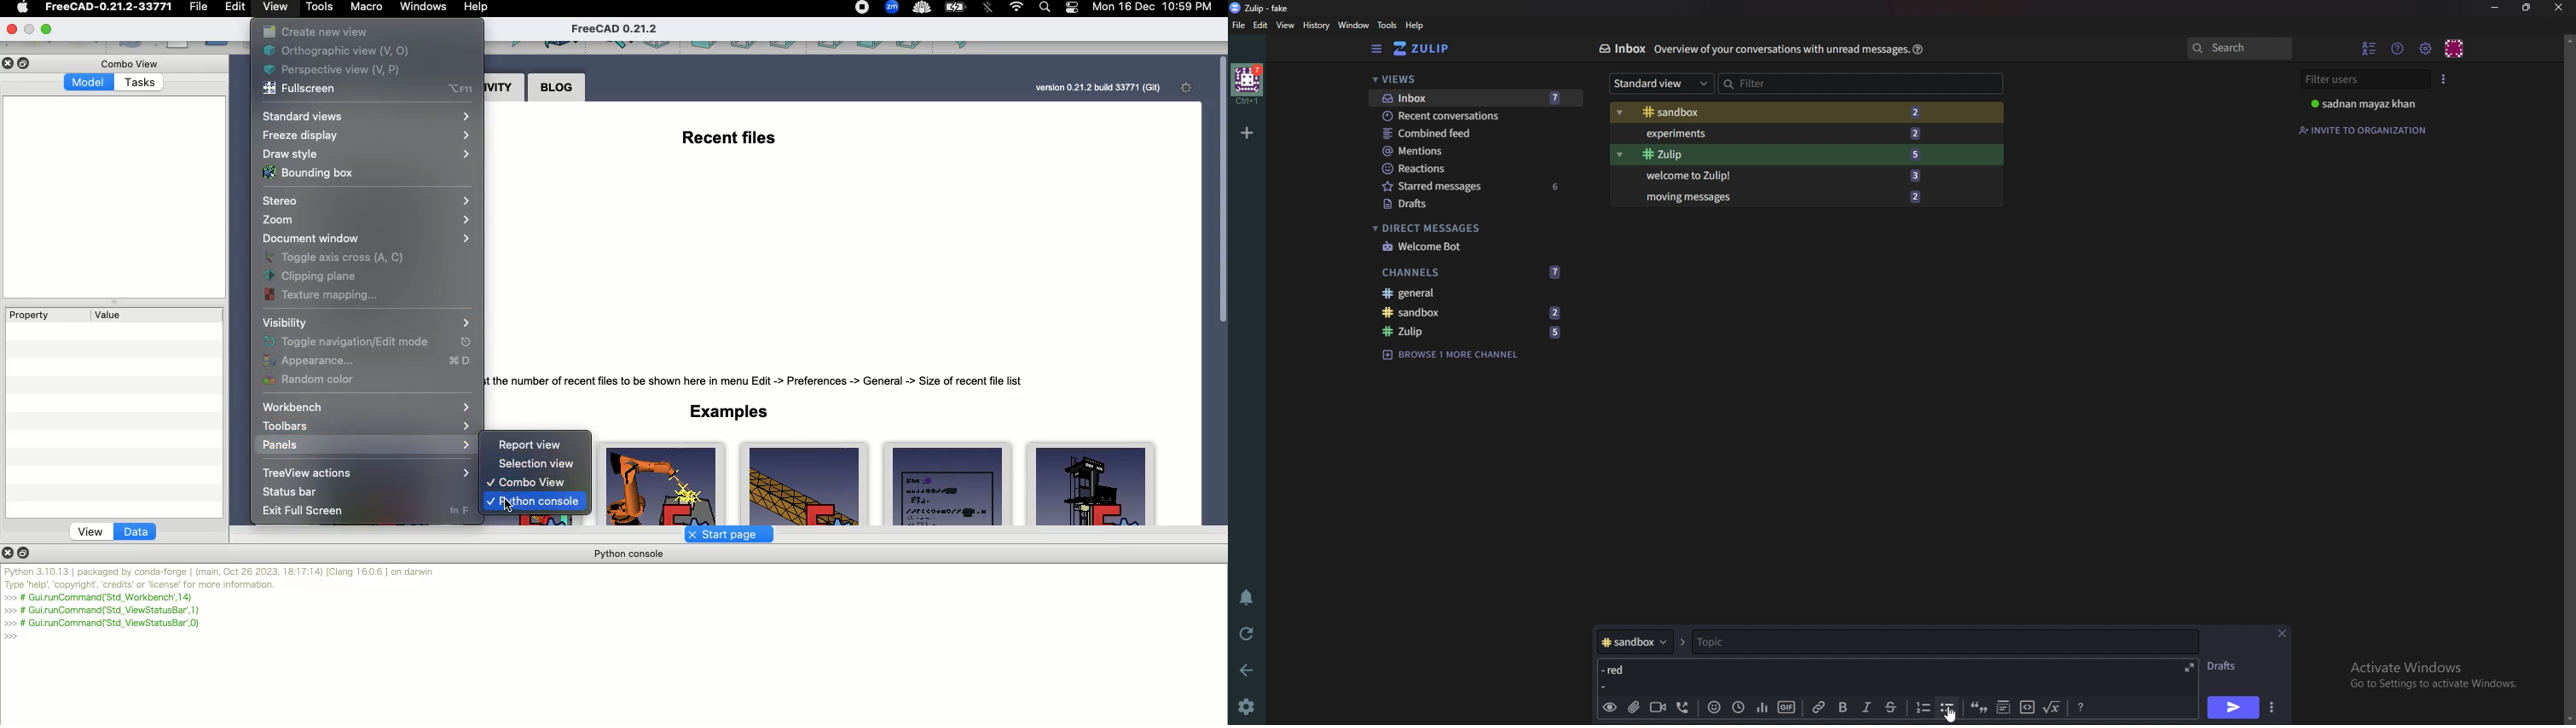  Describe the element at coordinates (2365, 130) in the screenshot. I see `Invite to organization` at that location.